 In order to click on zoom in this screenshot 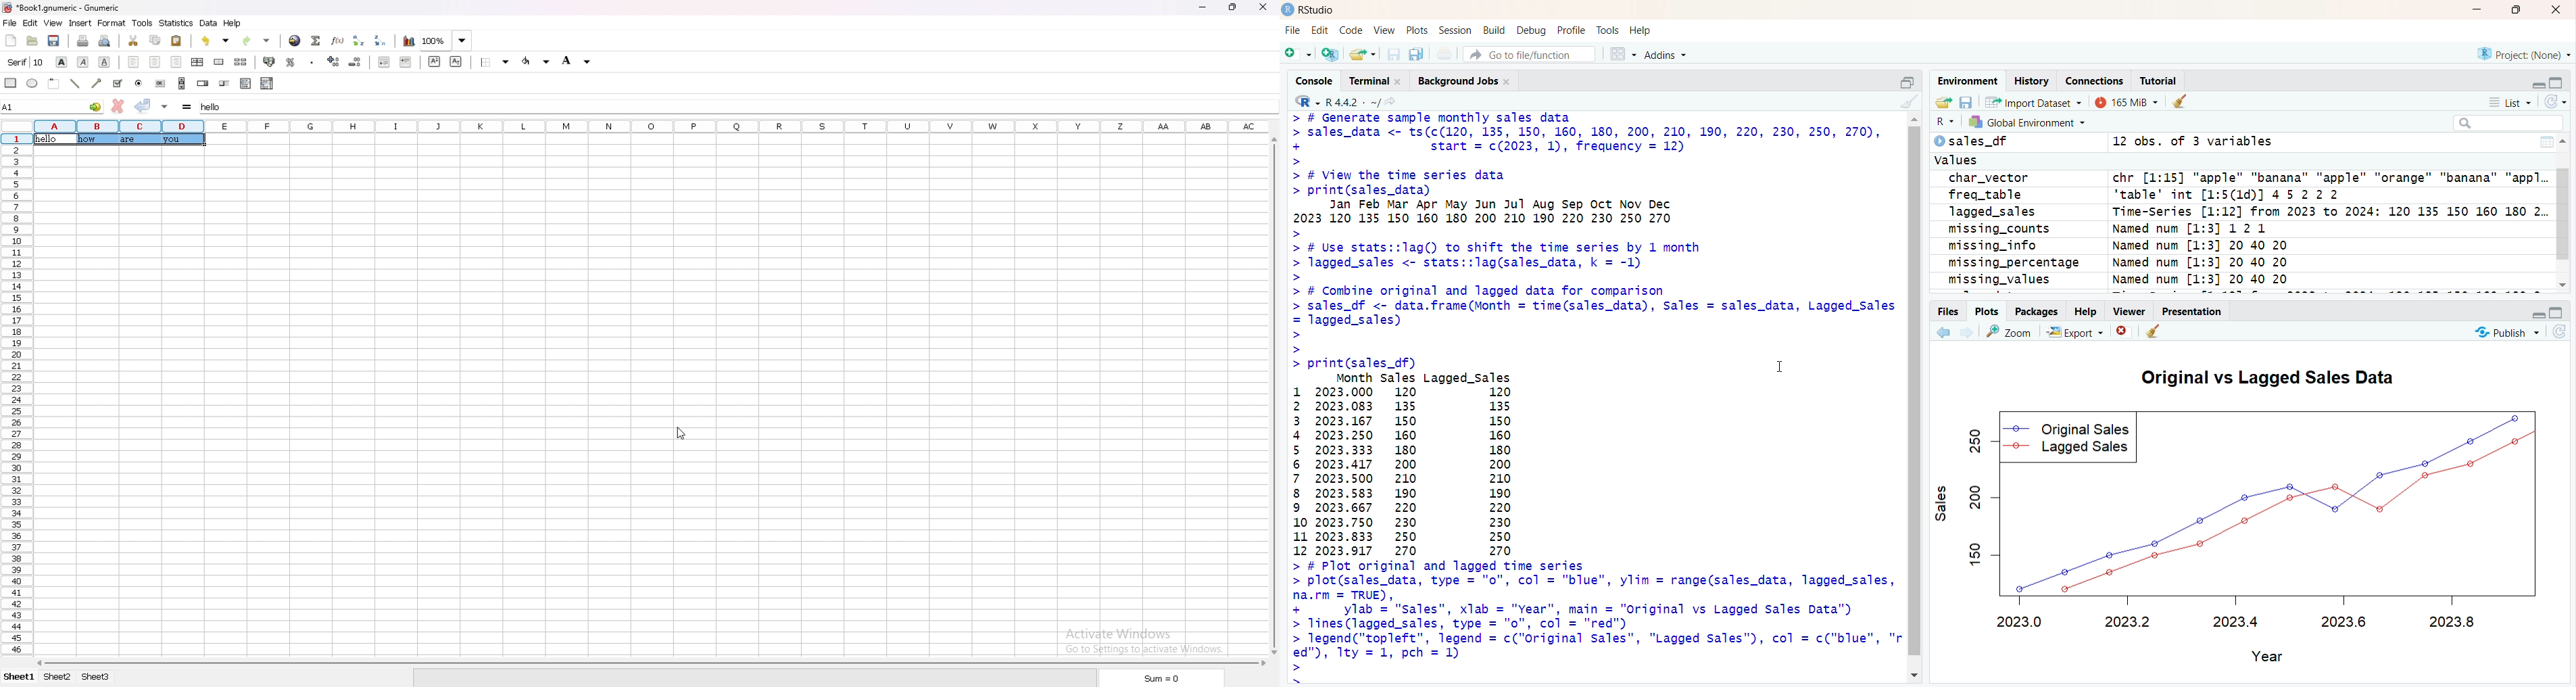, I will do `click(2010, 332)`.